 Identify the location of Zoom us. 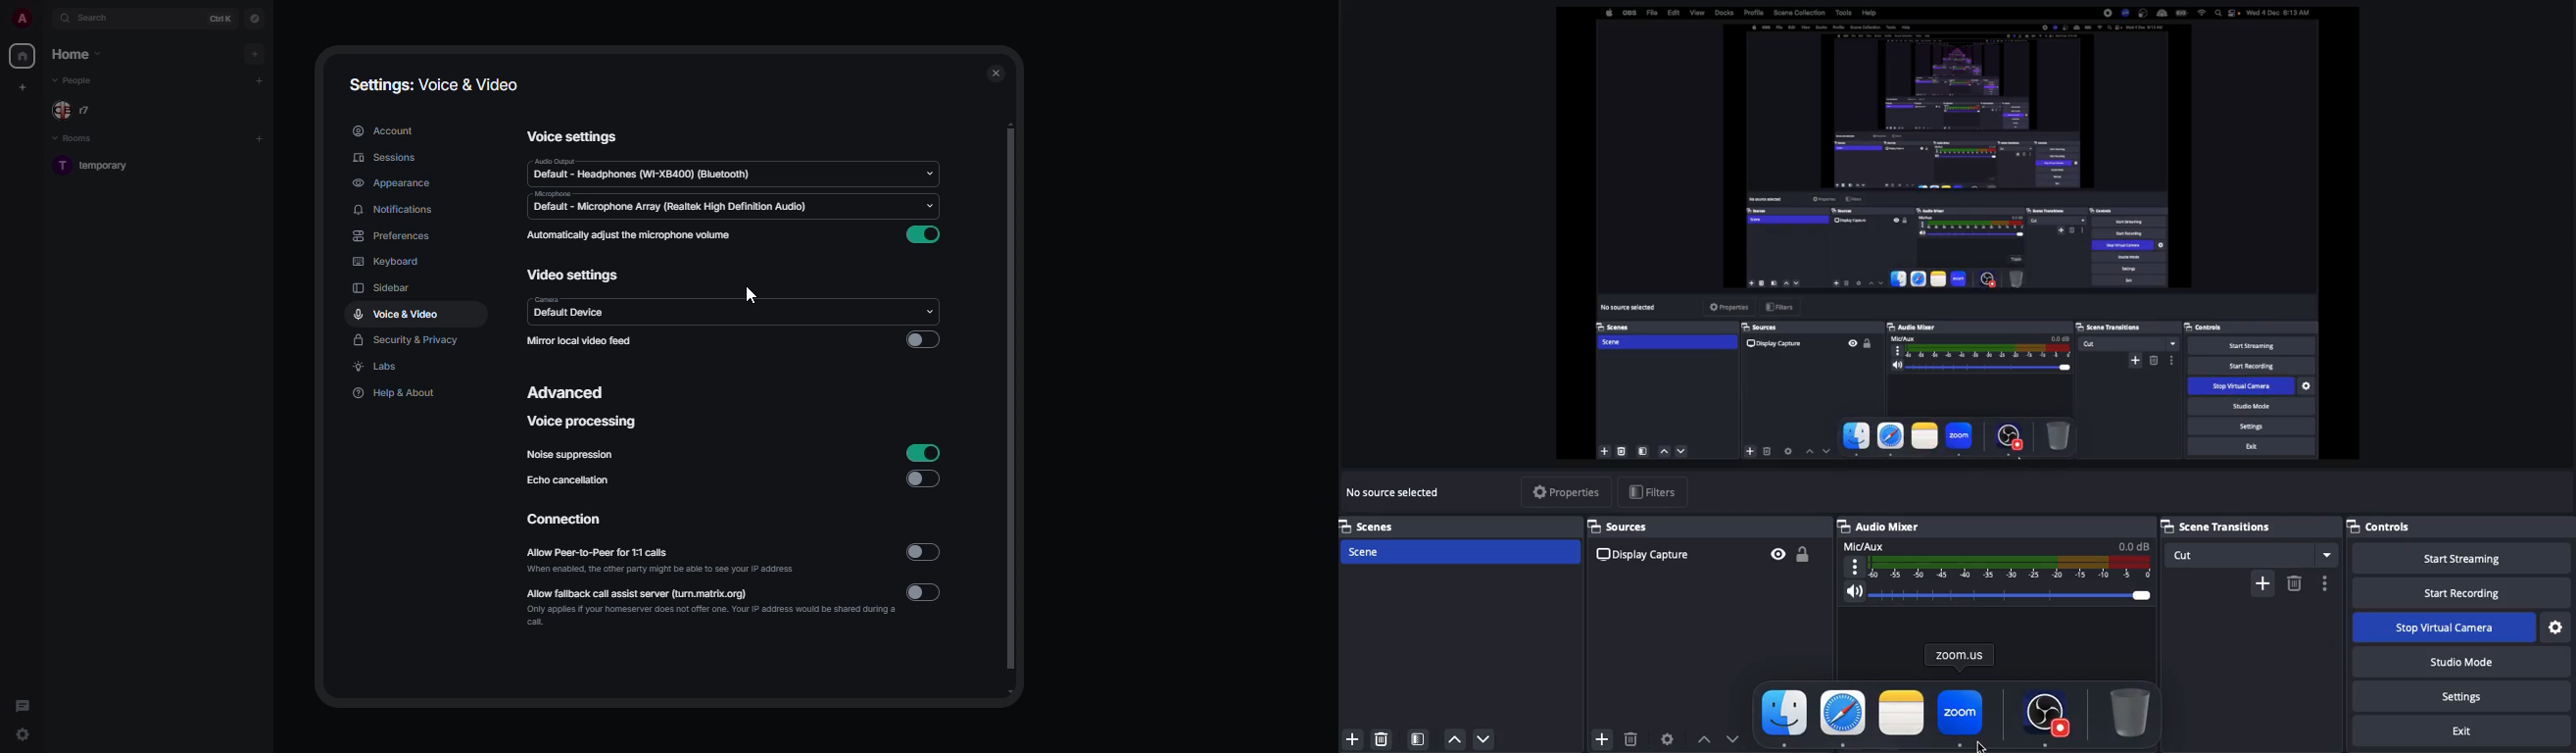
(1961, 654).